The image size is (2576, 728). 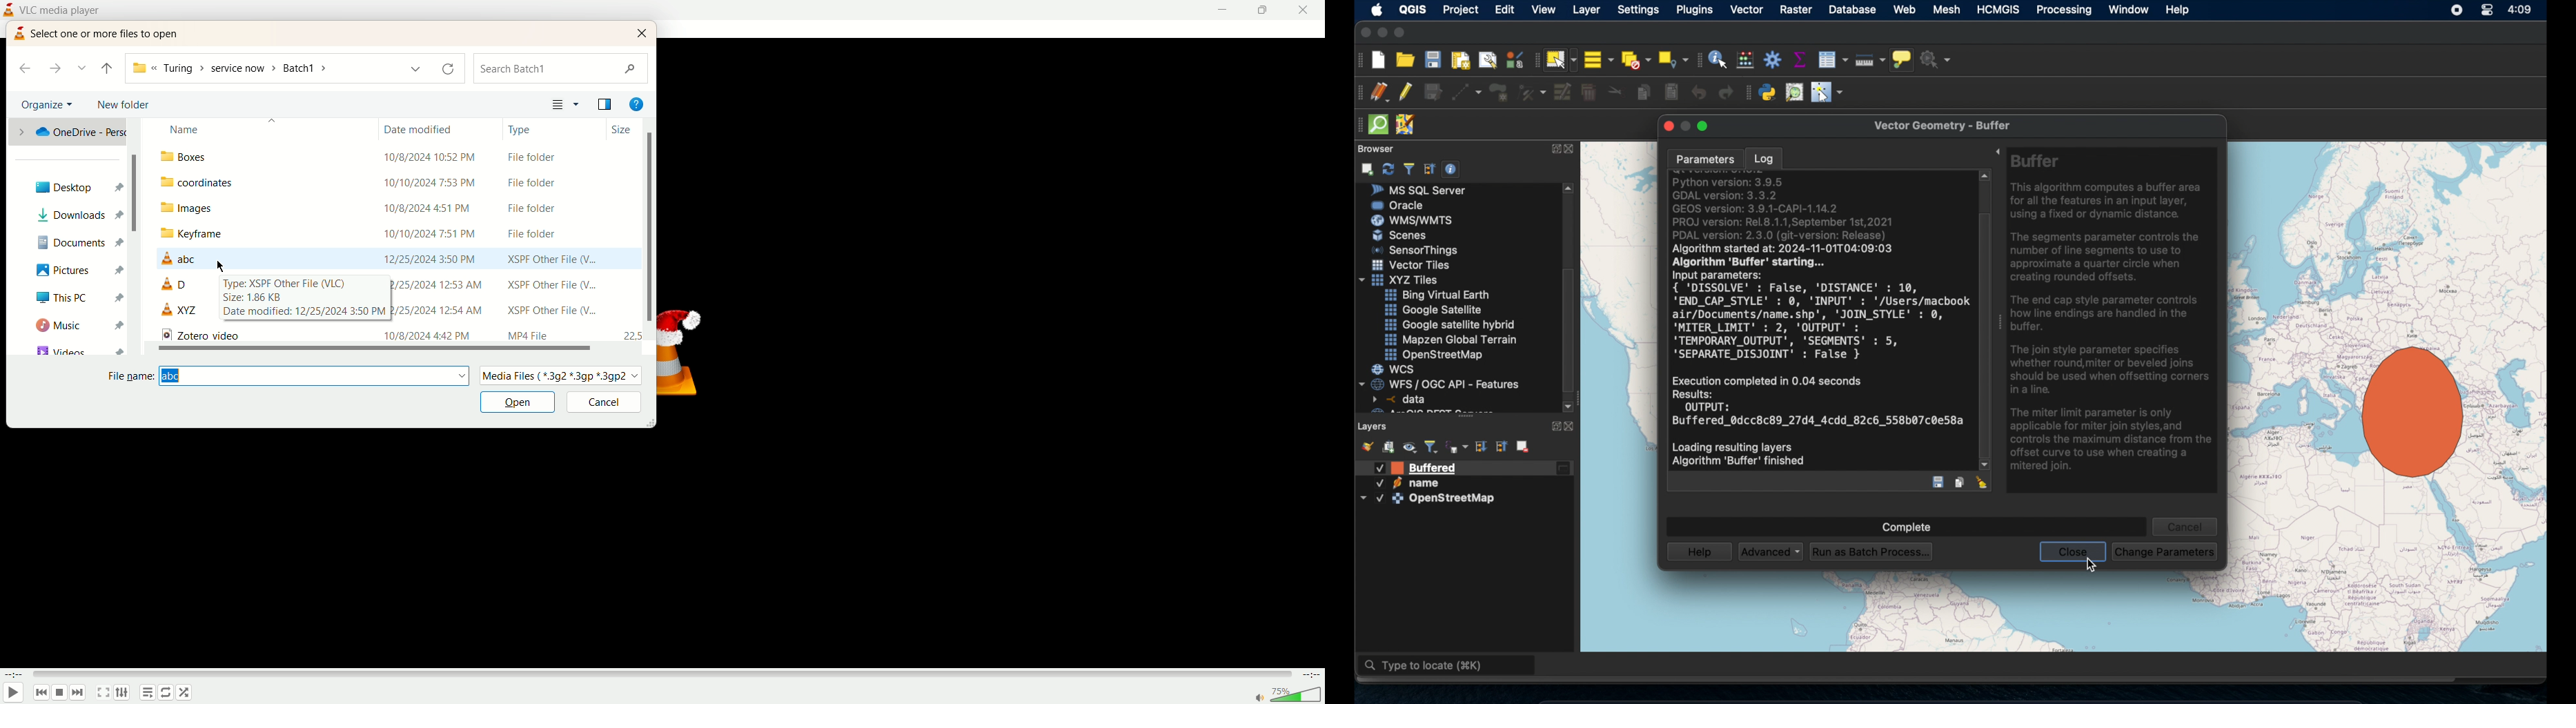 What do you see at coordinates (521, 129) in the screenshot?
I see `type` at bounding box center [521, 129].